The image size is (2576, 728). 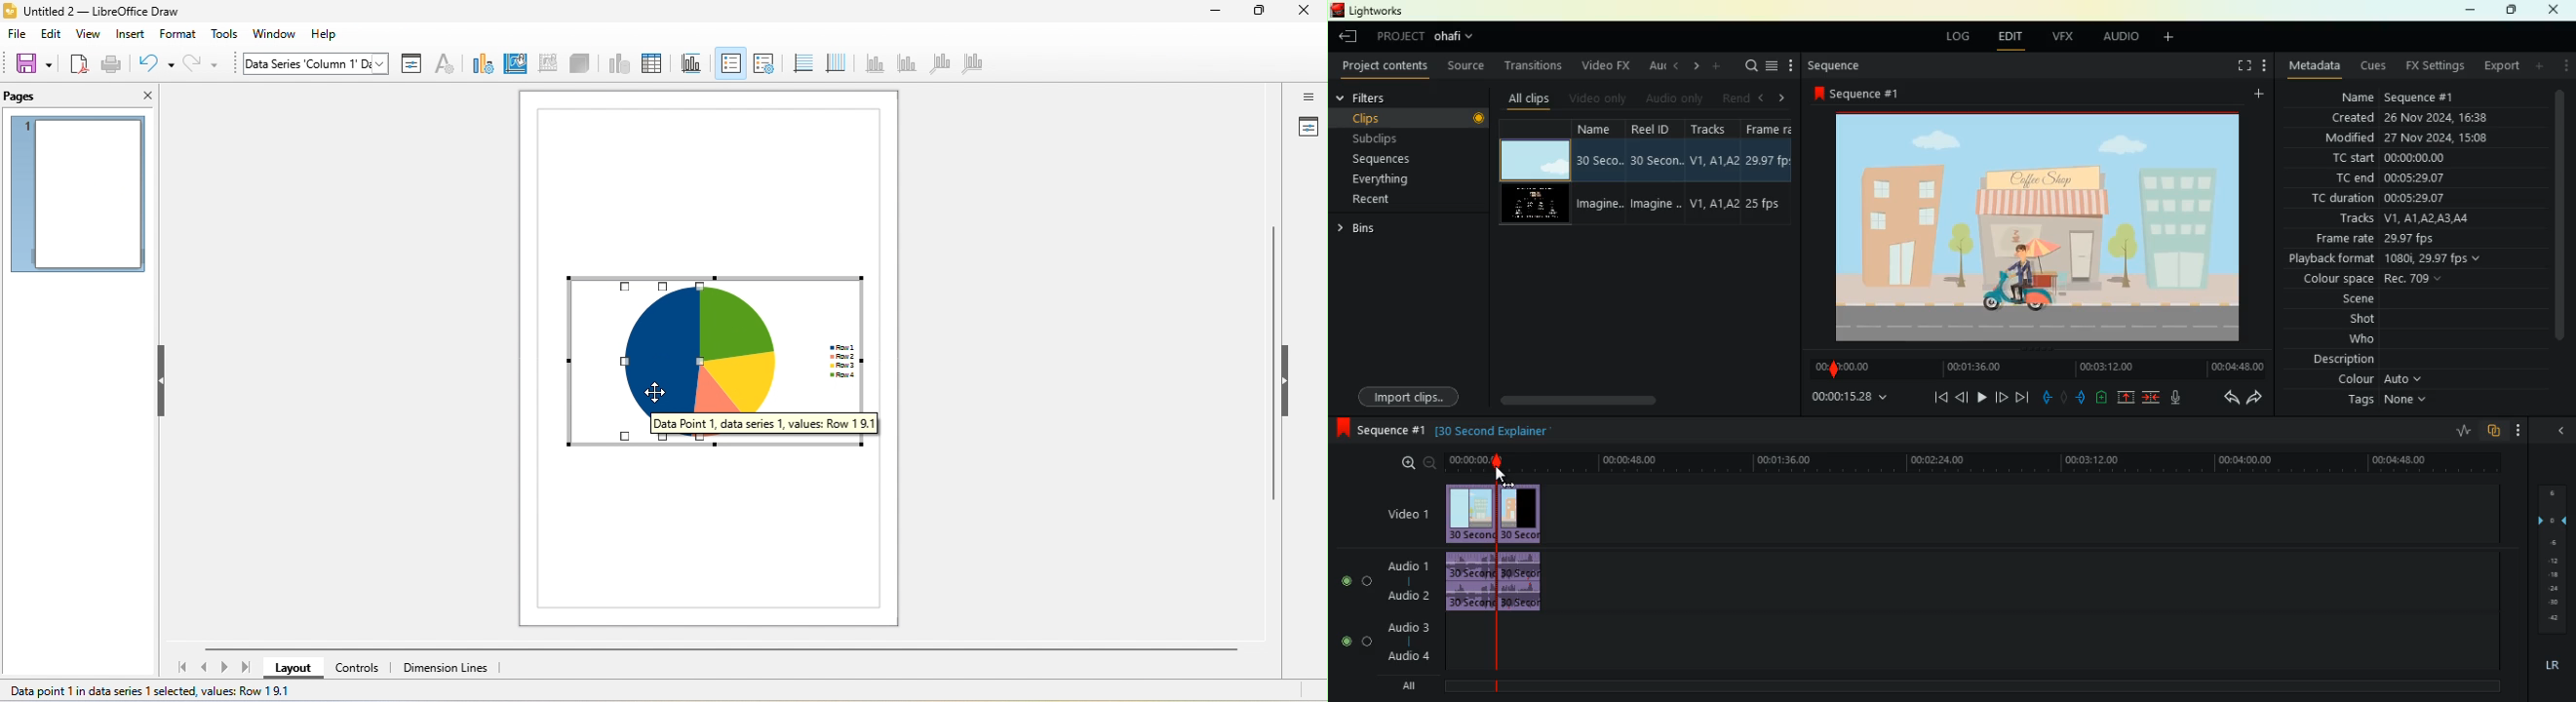 What do you see at coordinates (1856, 396) in the screenshot?
I see `time` at bounding box center [1856, 396].